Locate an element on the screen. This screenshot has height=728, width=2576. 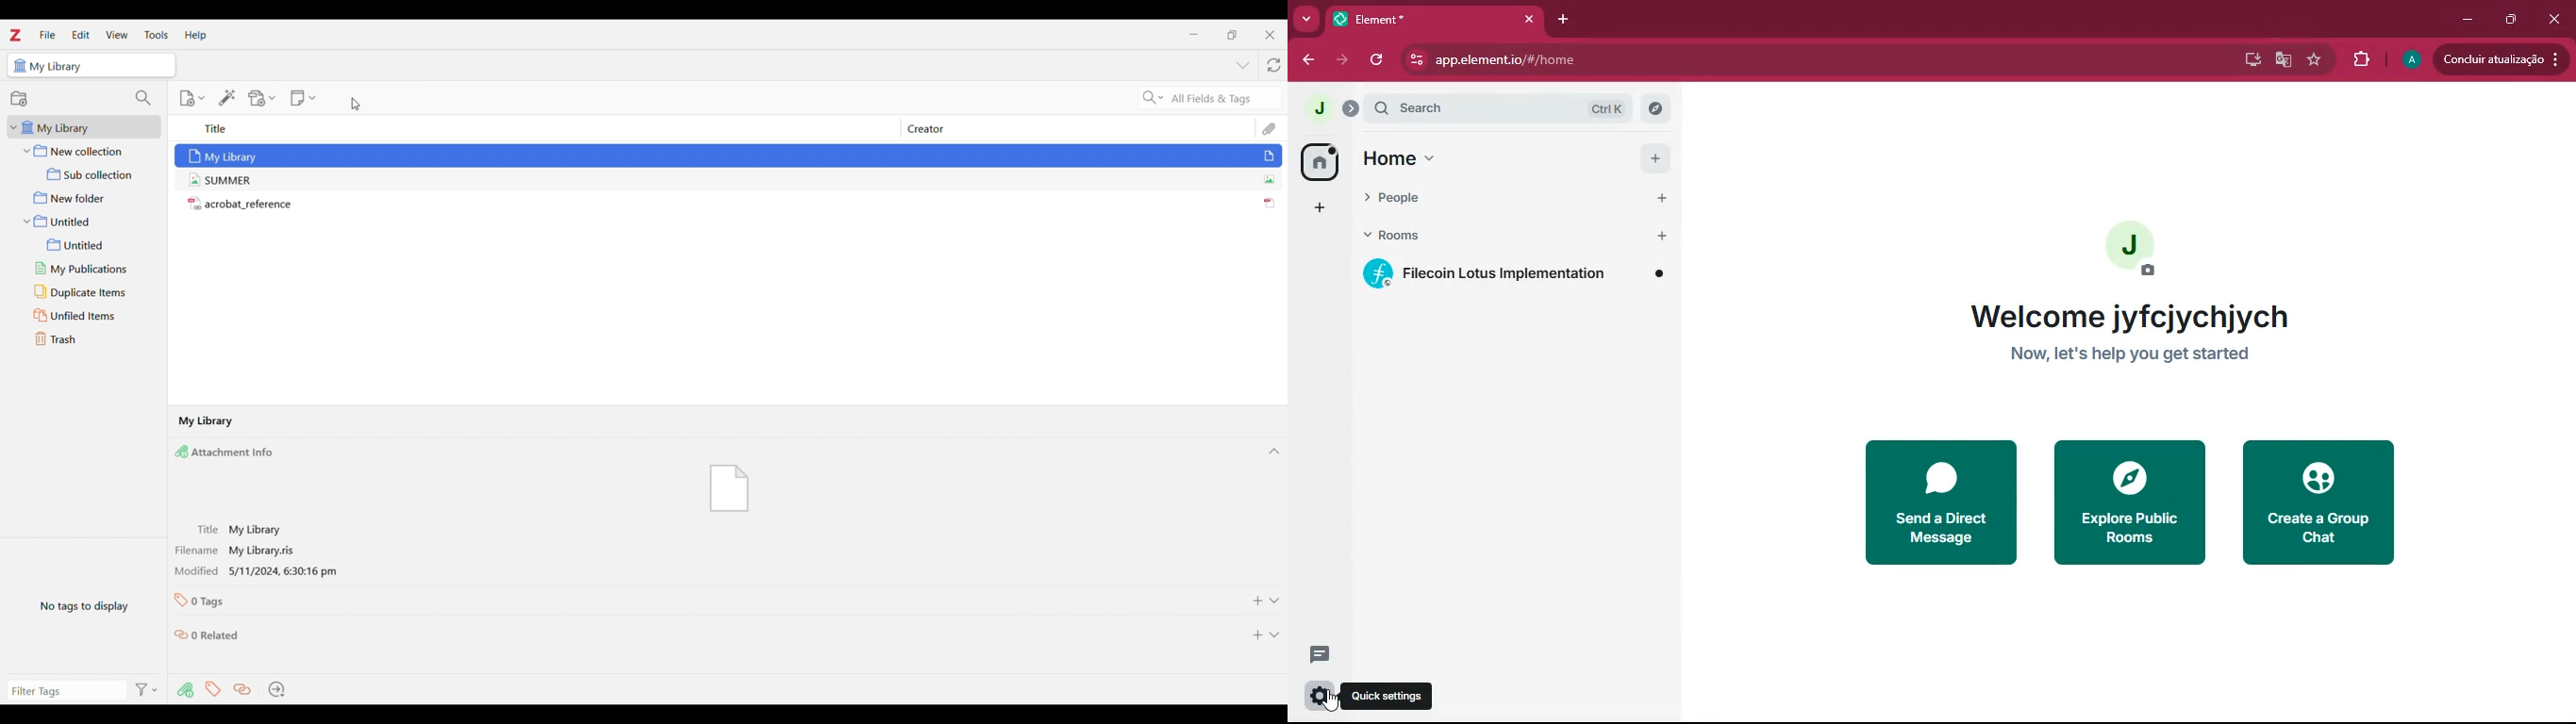
home is located at coordinates (1514, 158).